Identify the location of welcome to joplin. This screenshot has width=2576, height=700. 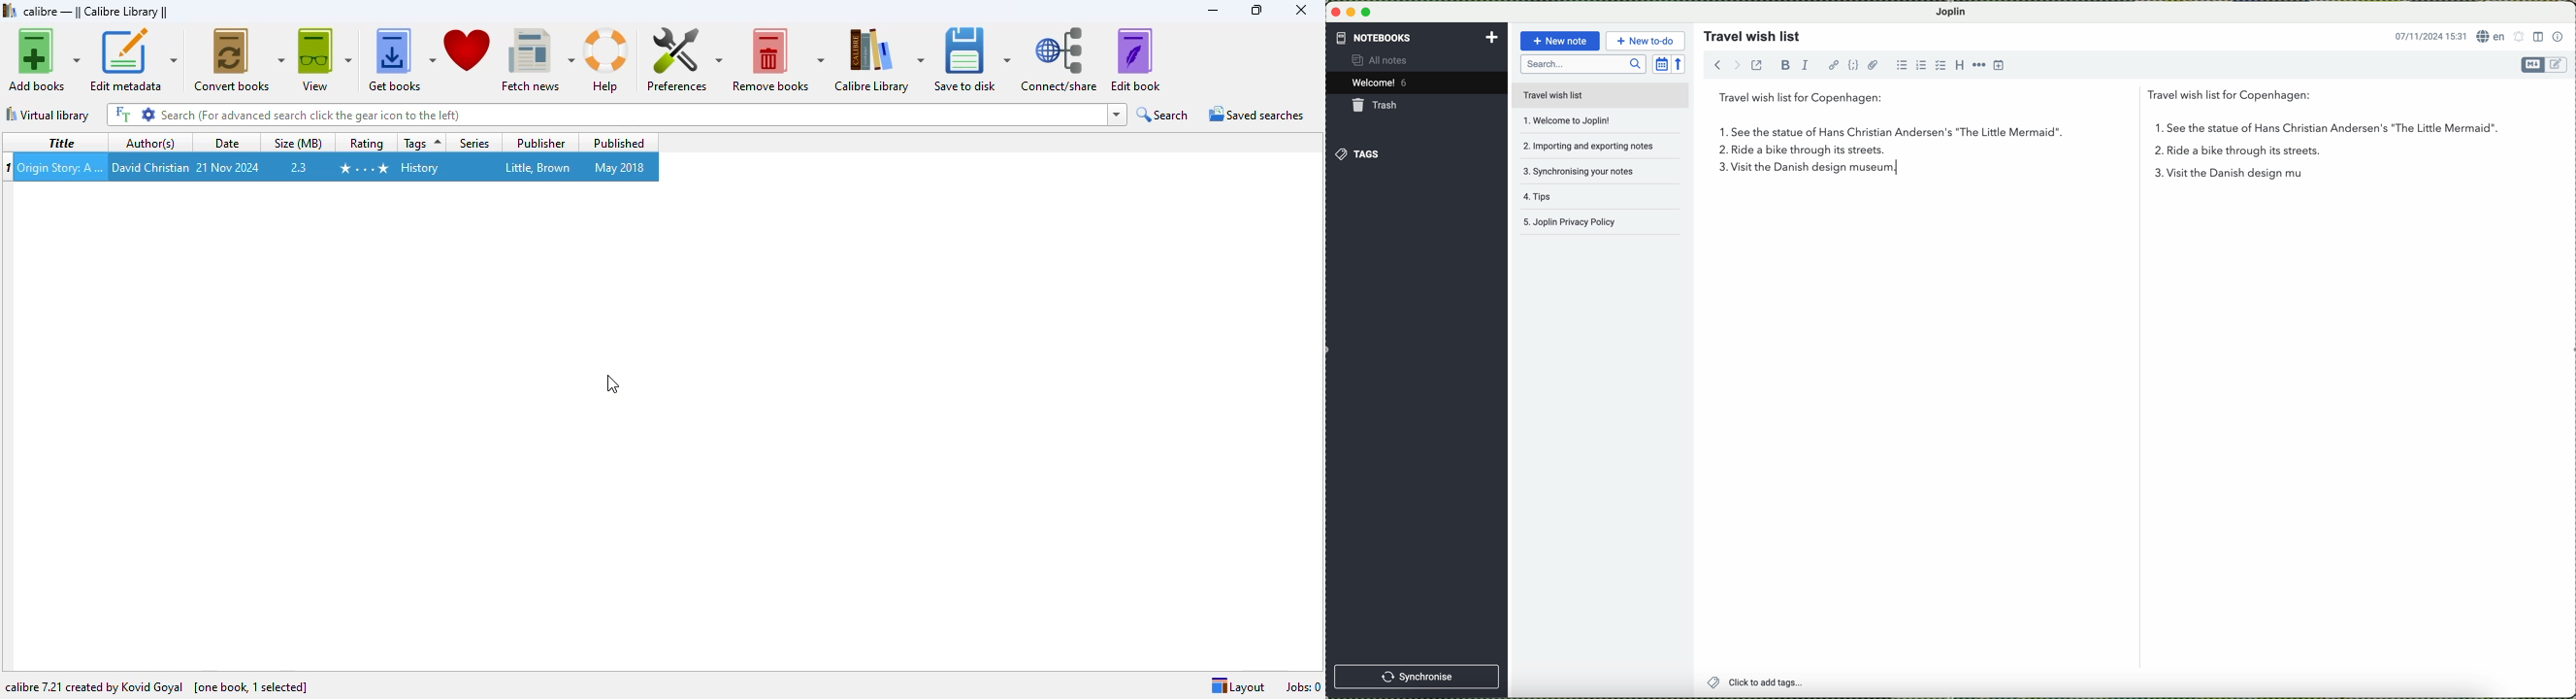
(1585, 121).